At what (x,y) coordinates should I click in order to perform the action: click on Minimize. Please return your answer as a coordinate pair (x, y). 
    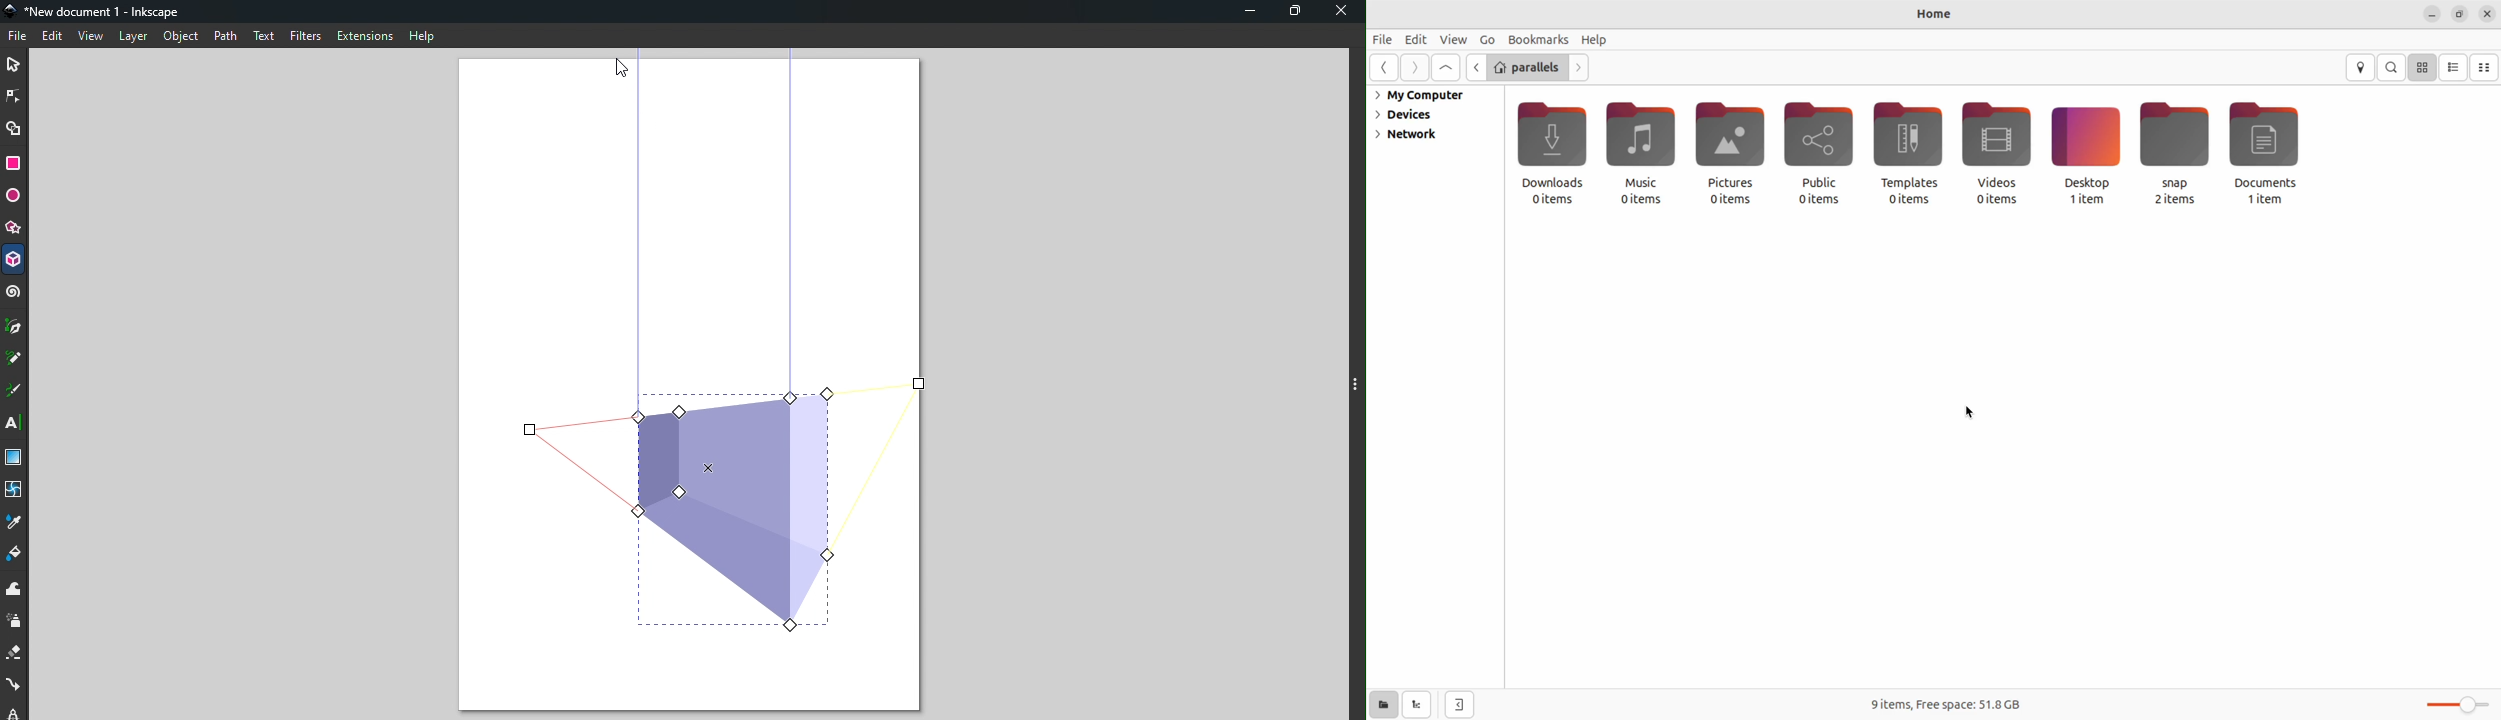
    Looking at the image, I should click on (1250, 12).